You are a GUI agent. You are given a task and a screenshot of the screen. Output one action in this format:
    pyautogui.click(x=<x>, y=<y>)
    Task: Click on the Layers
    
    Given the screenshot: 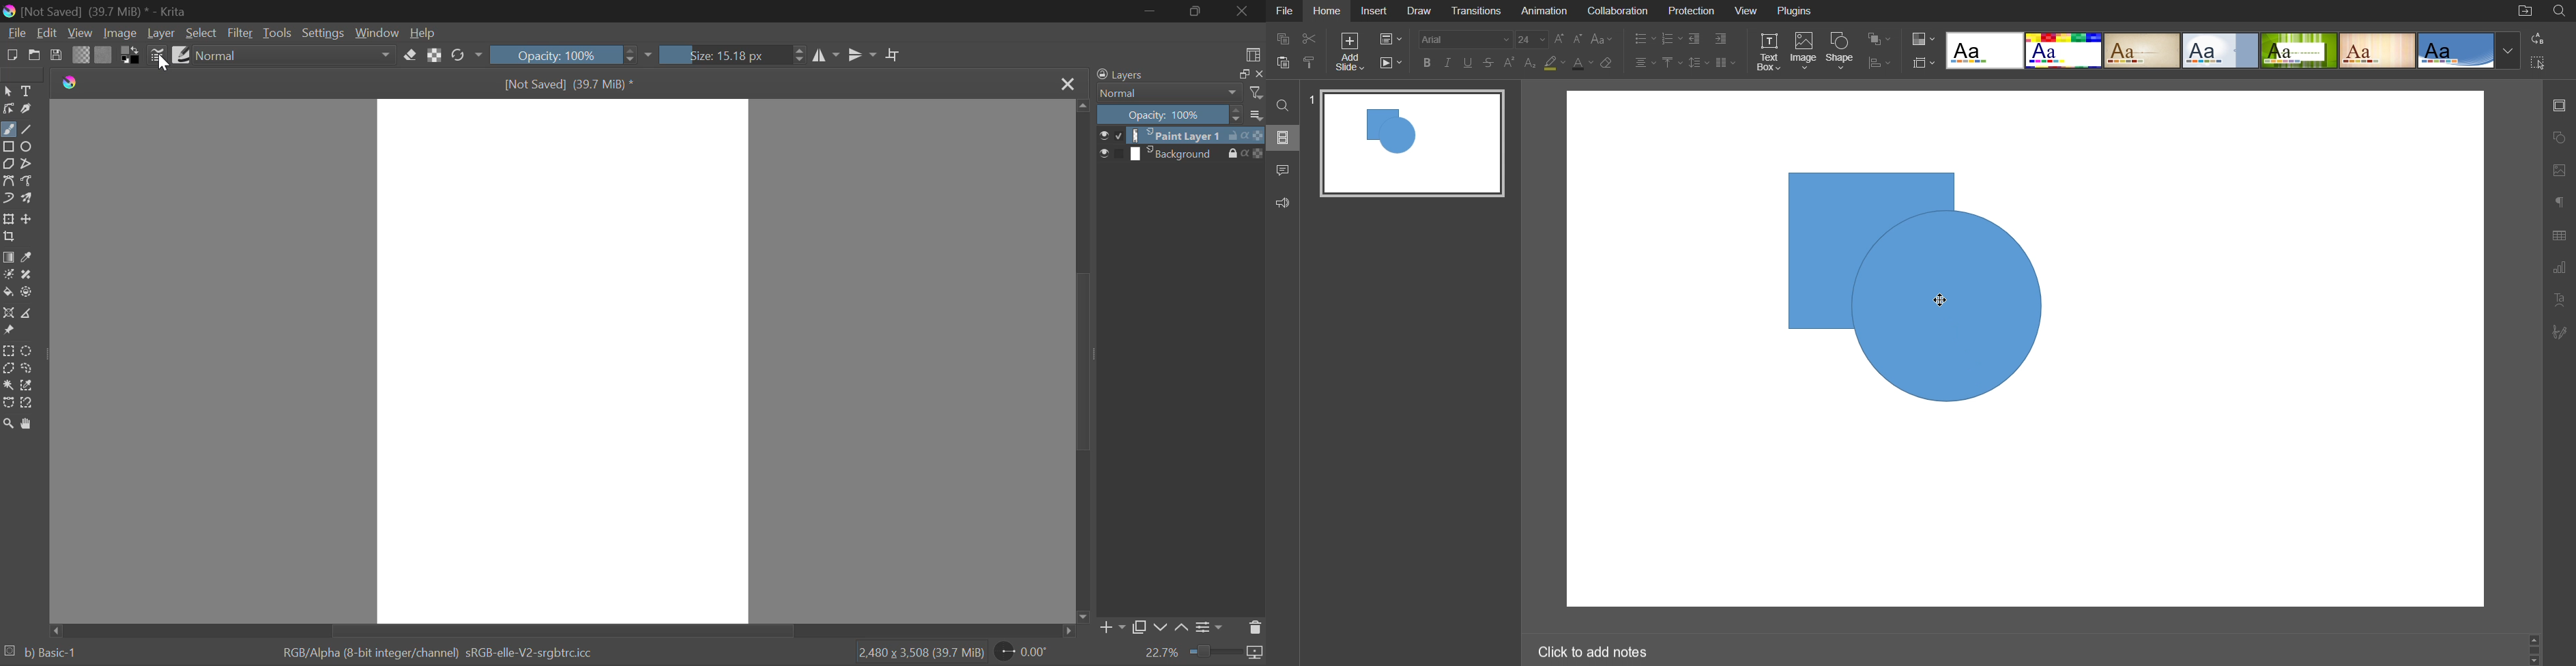 What is the action you would take?
    pyautogui.click(x=1179, y=75)
    